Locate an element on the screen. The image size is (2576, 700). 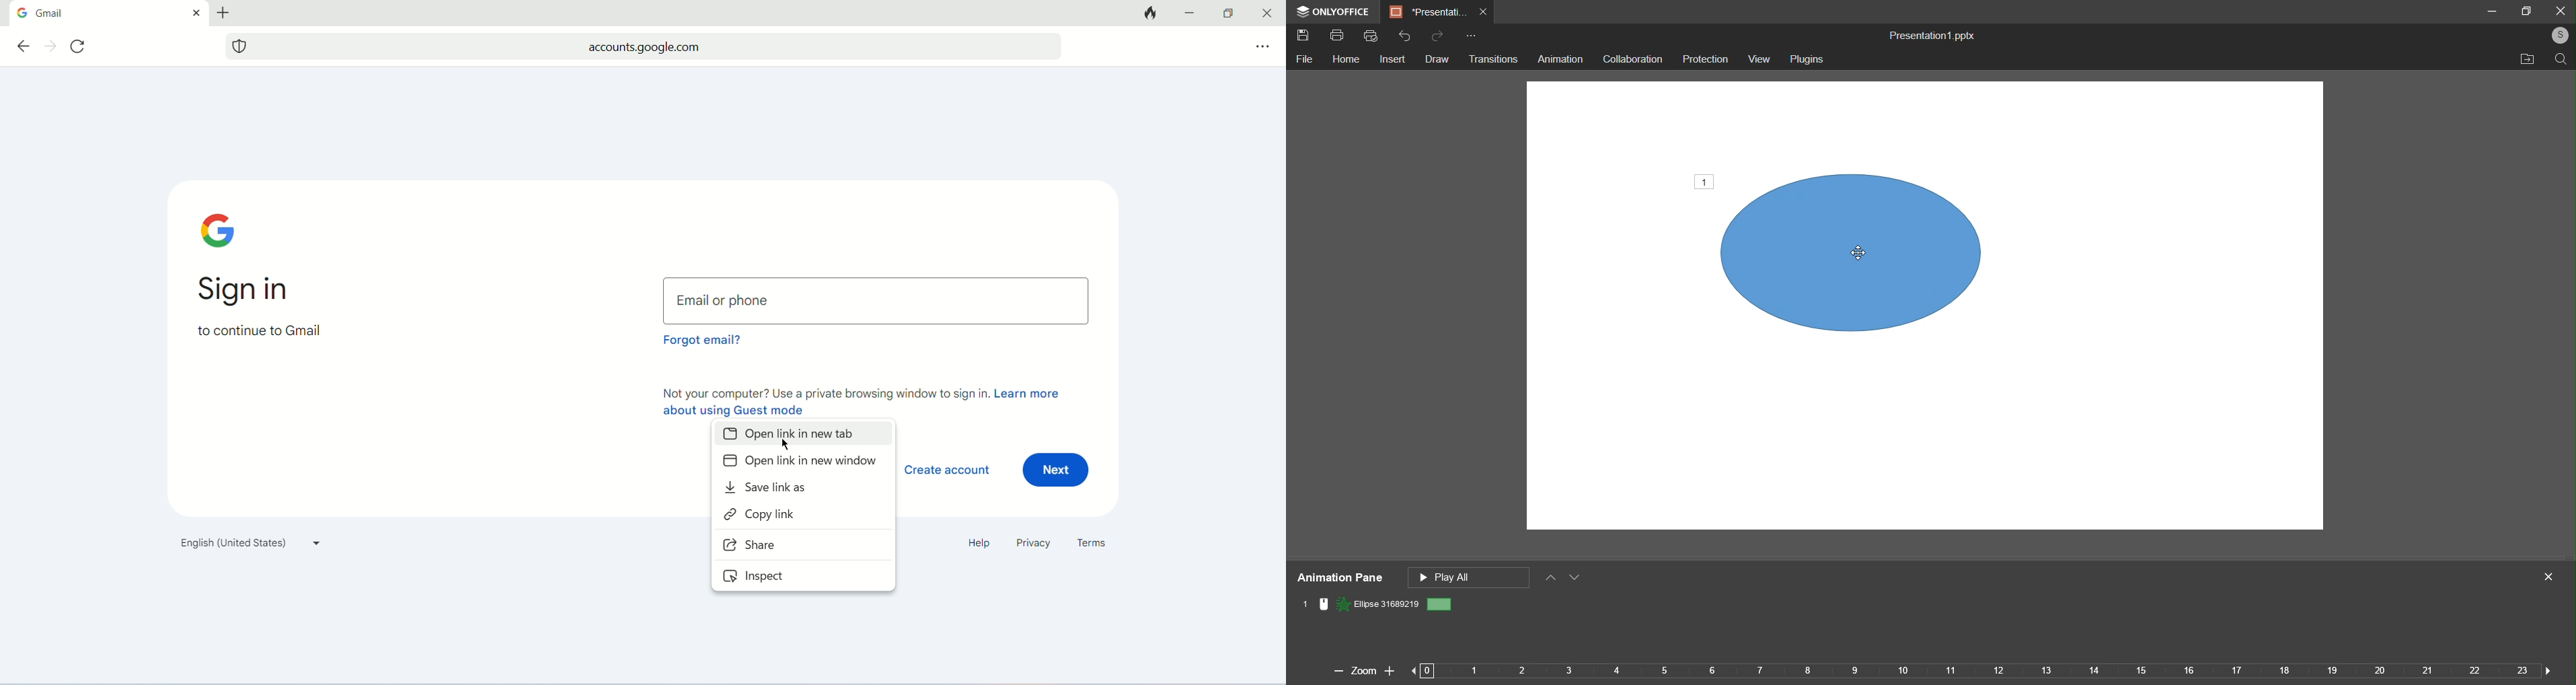
animation is located at coordinates (1561, 60).